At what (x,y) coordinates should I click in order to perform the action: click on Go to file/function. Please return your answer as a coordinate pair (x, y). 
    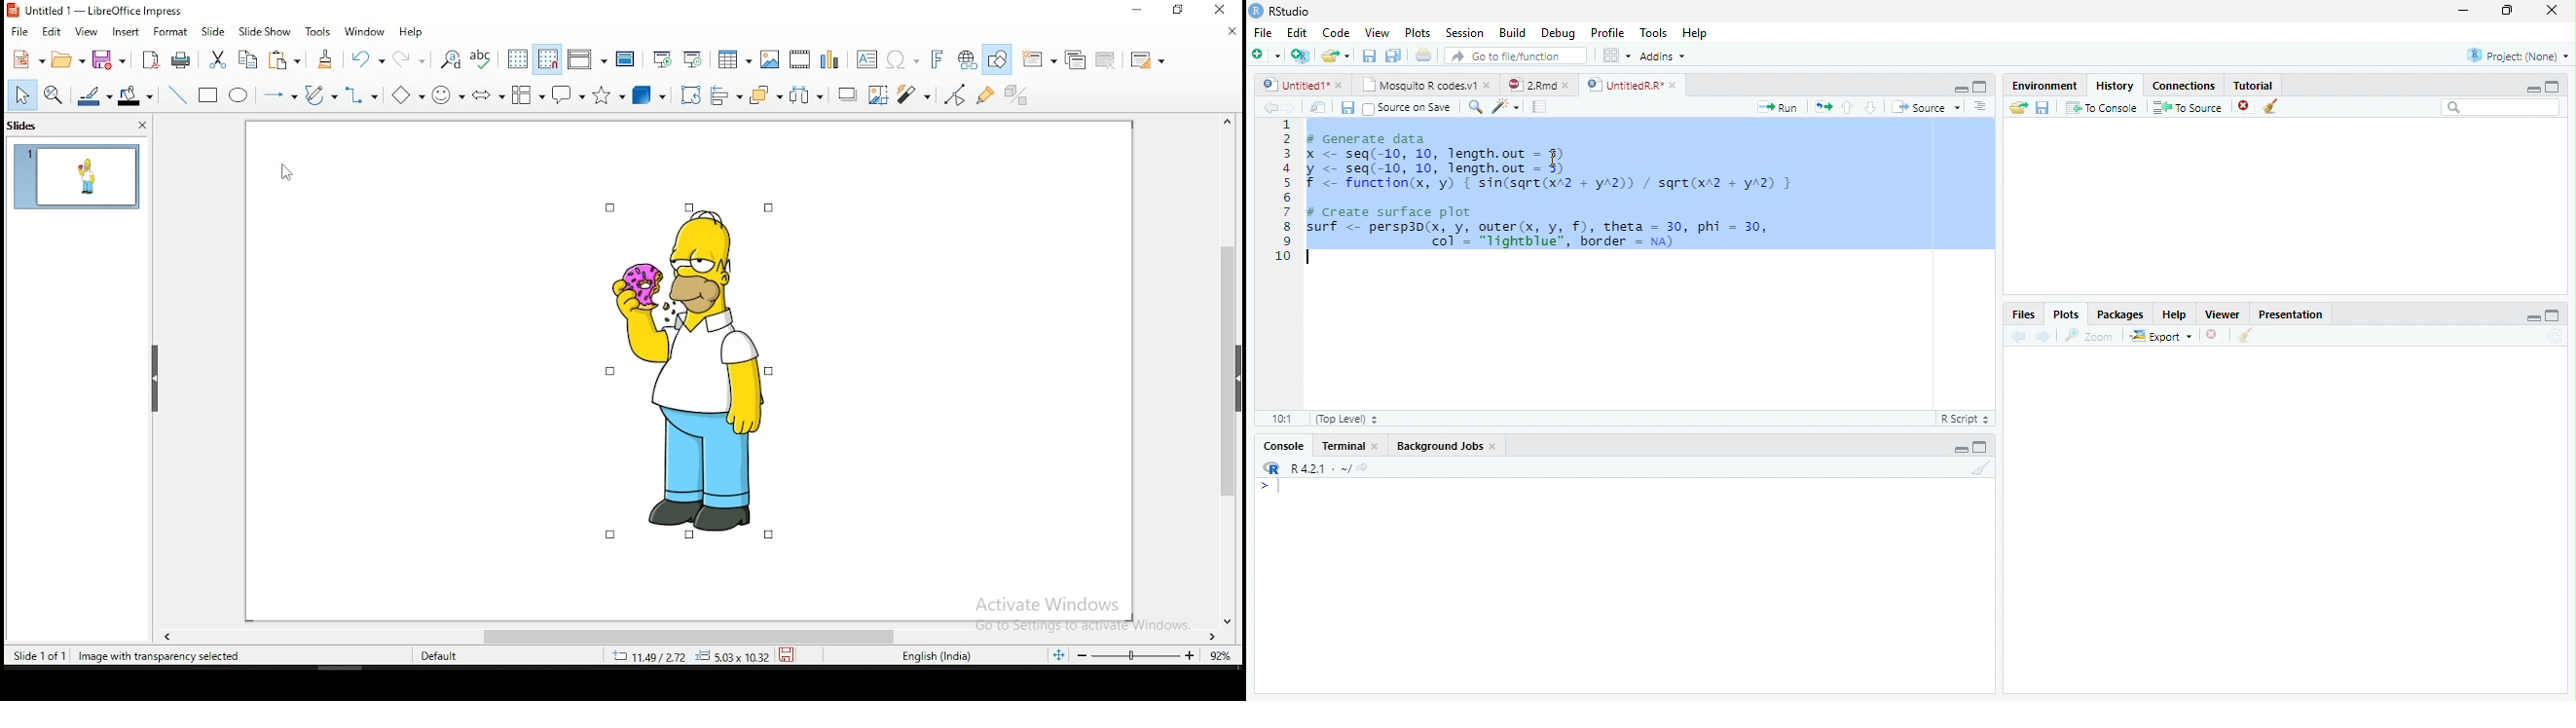
    Looking at the image, I should click on (1516, 55).